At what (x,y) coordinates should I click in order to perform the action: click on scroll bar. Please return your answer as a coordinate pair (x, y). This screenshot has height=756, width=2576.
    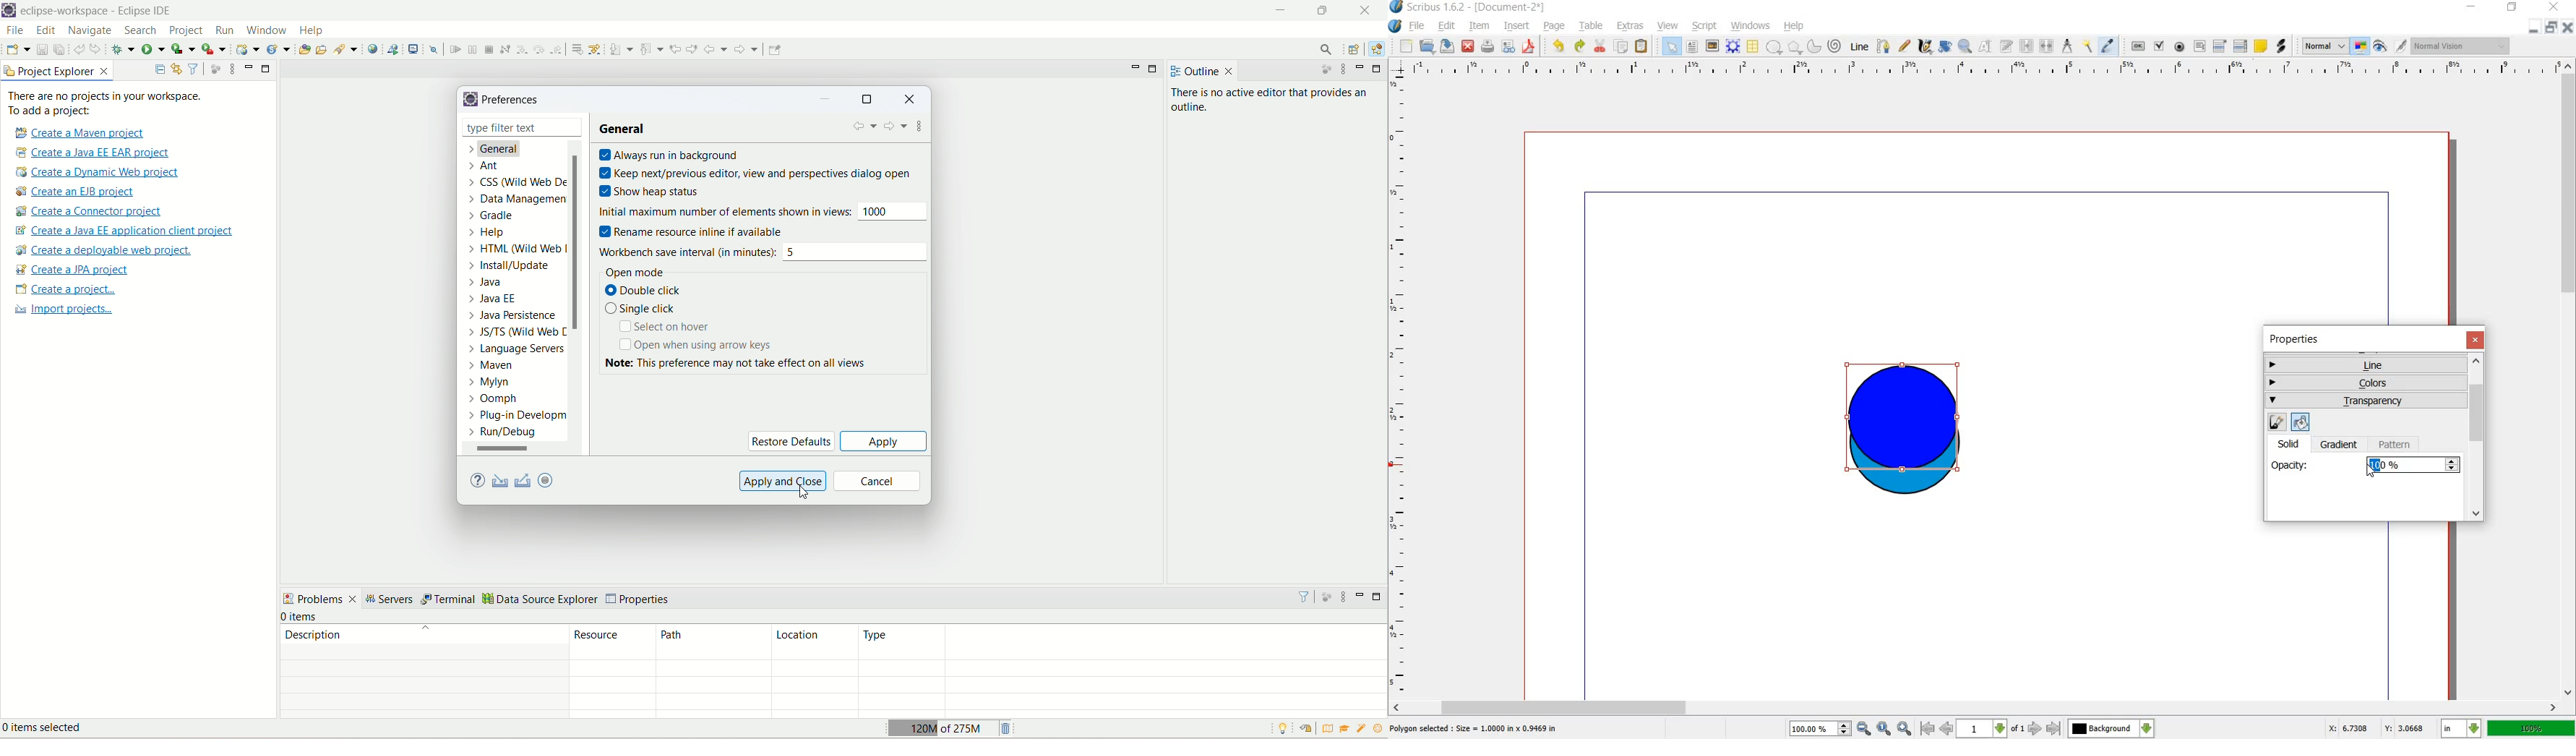
    Looking at the image, I should click on (1975, 706).